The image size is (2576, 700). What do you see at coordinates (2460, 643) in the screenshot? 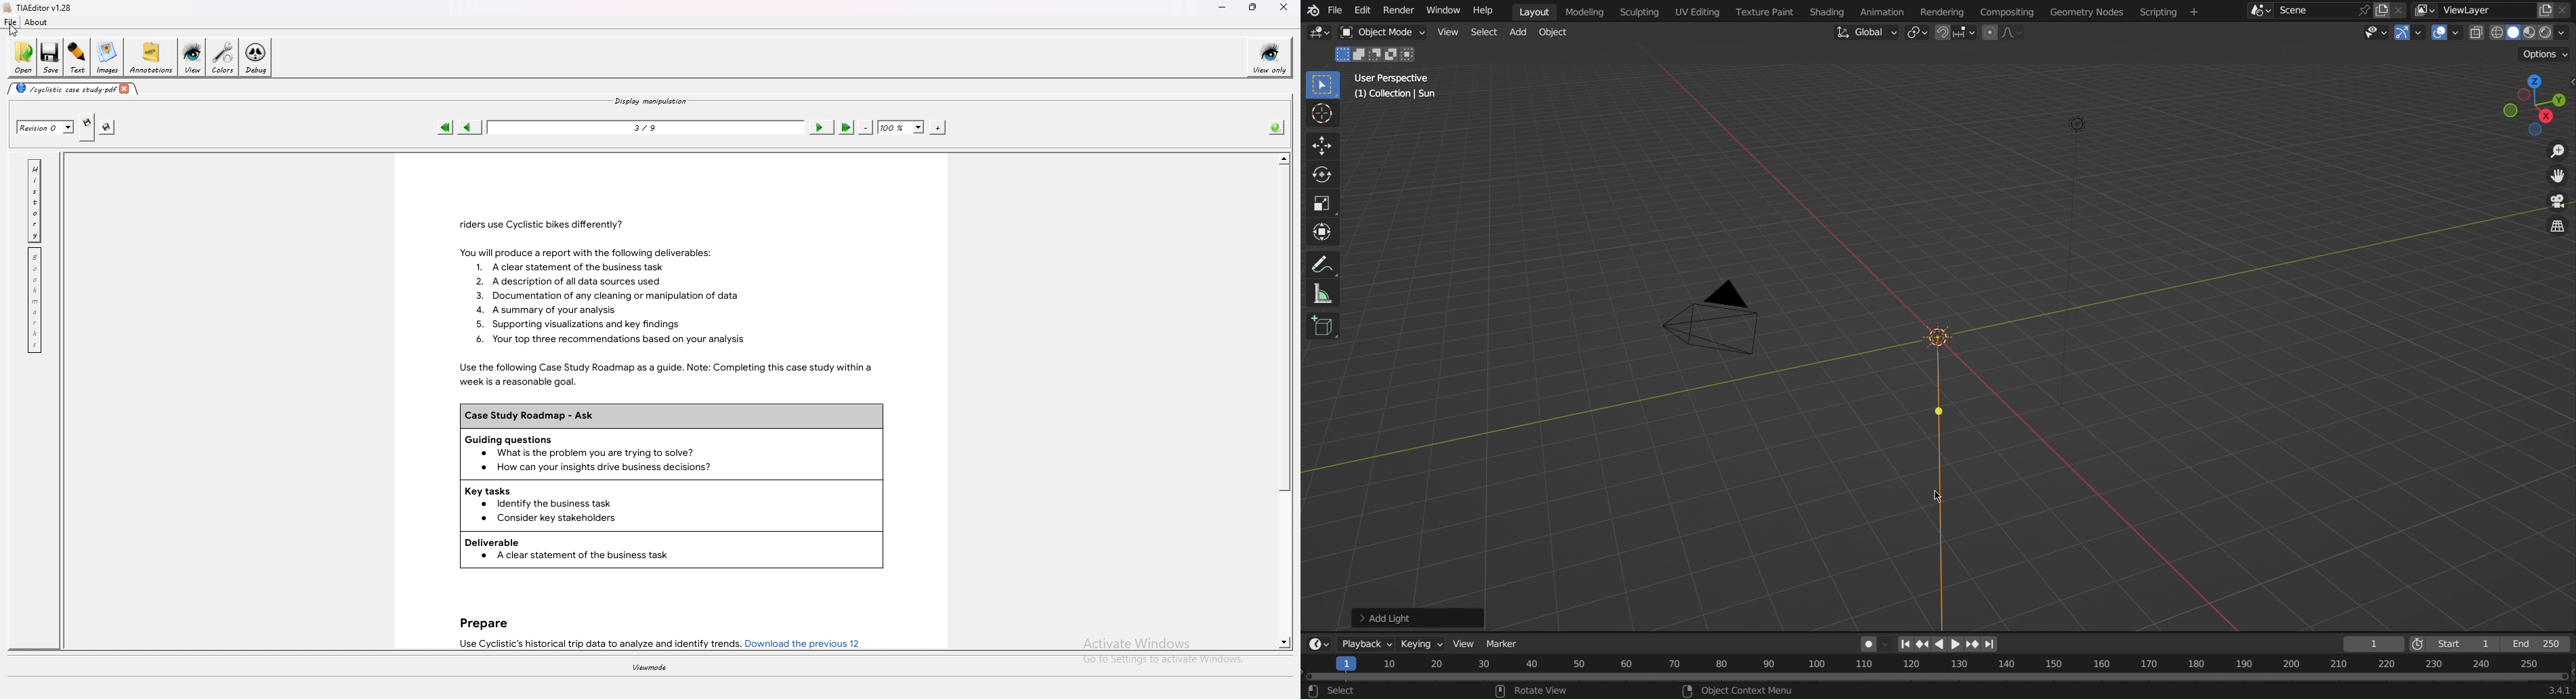
I see `start 1` at bounding box center [2460, 643].